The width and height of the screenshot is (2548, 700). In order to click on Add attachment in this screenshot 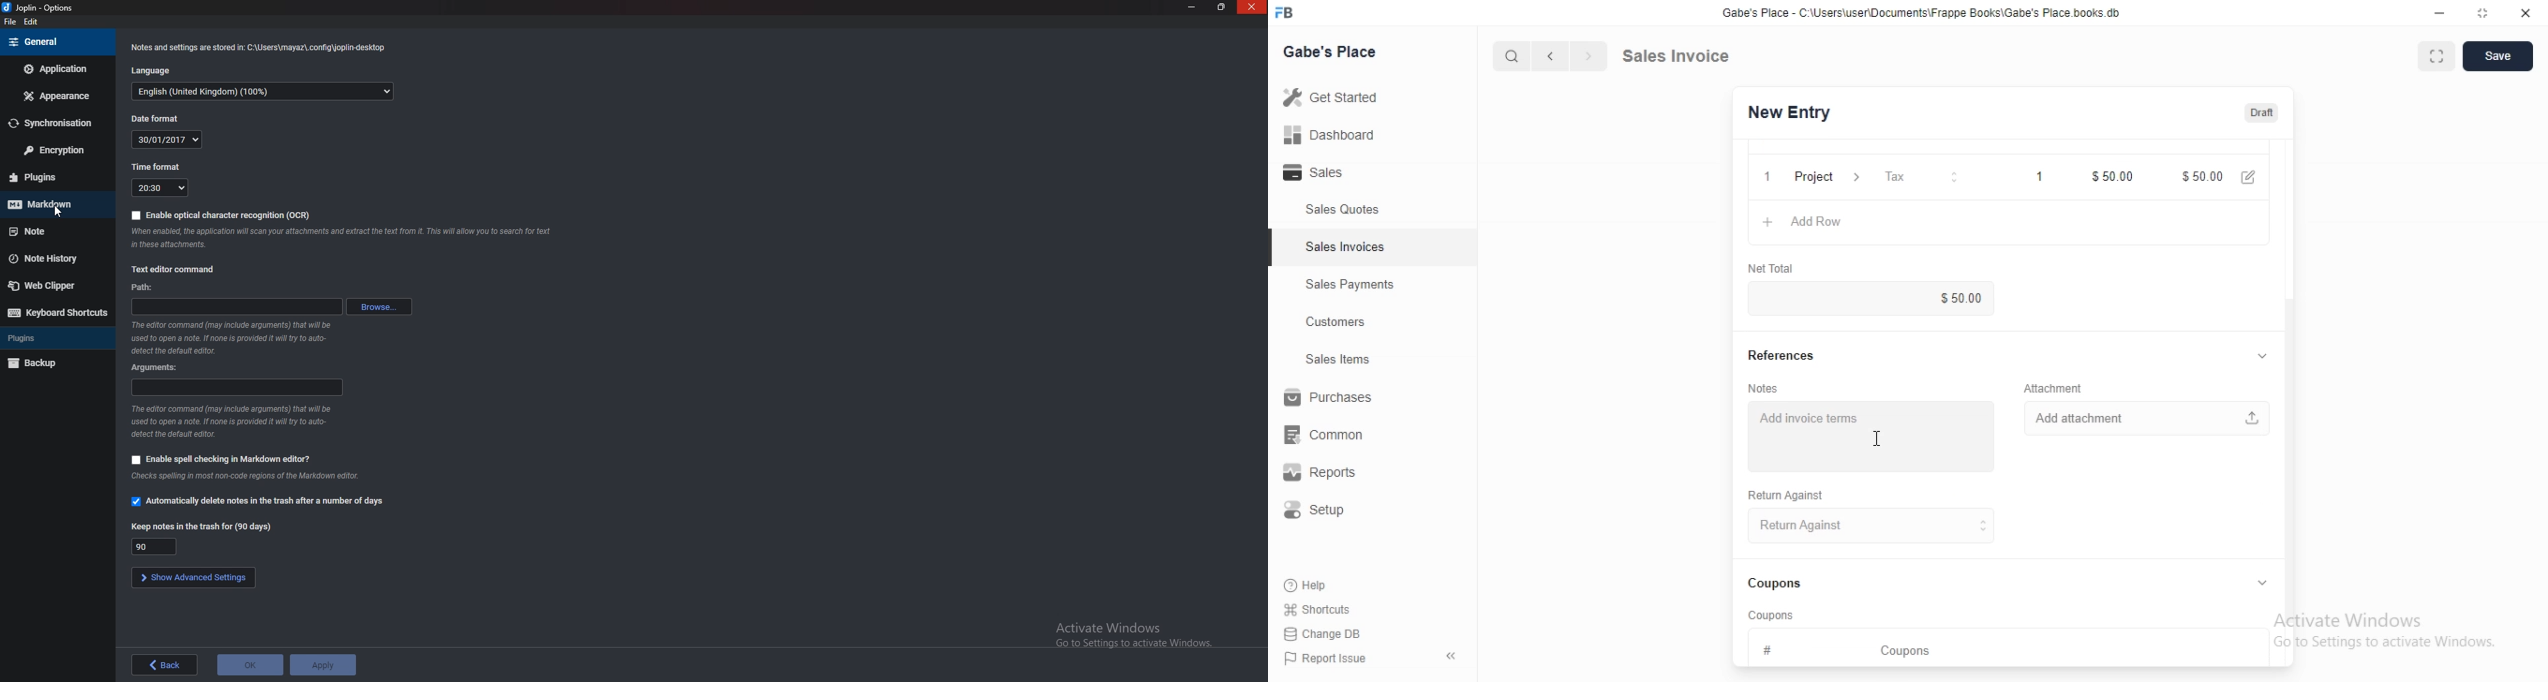, I will do `click(2147, 420)`.